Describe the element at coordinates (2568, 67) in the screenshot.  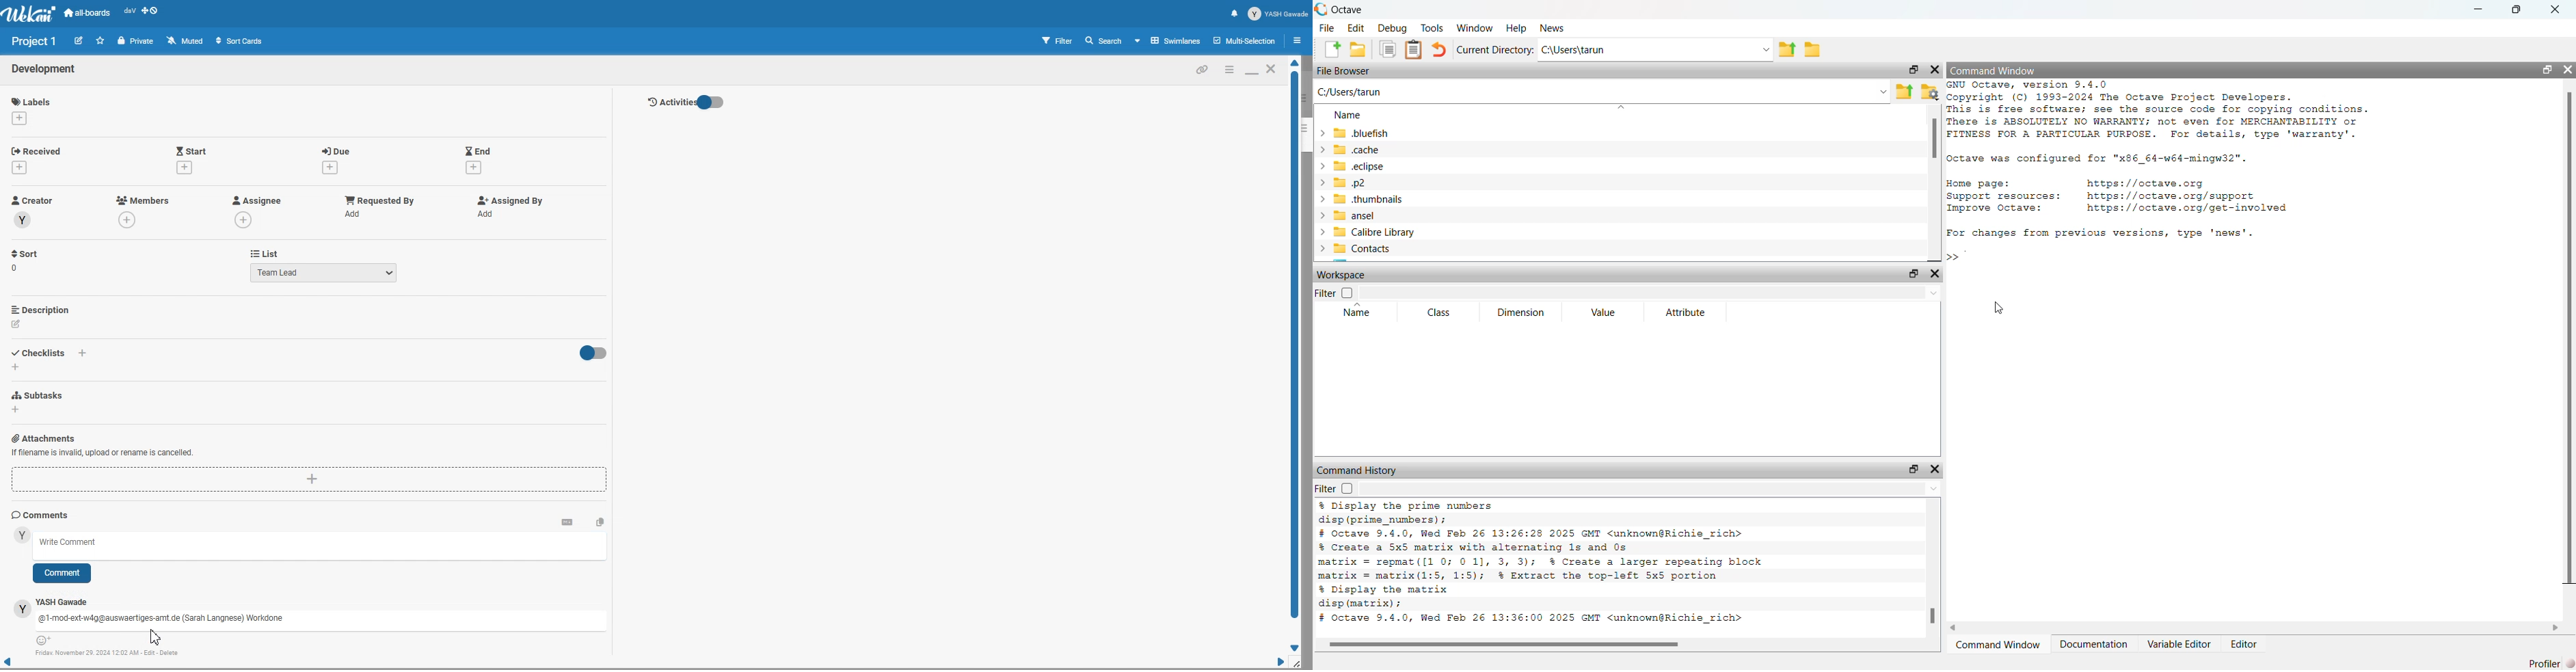
I see `hide widget` at that location.